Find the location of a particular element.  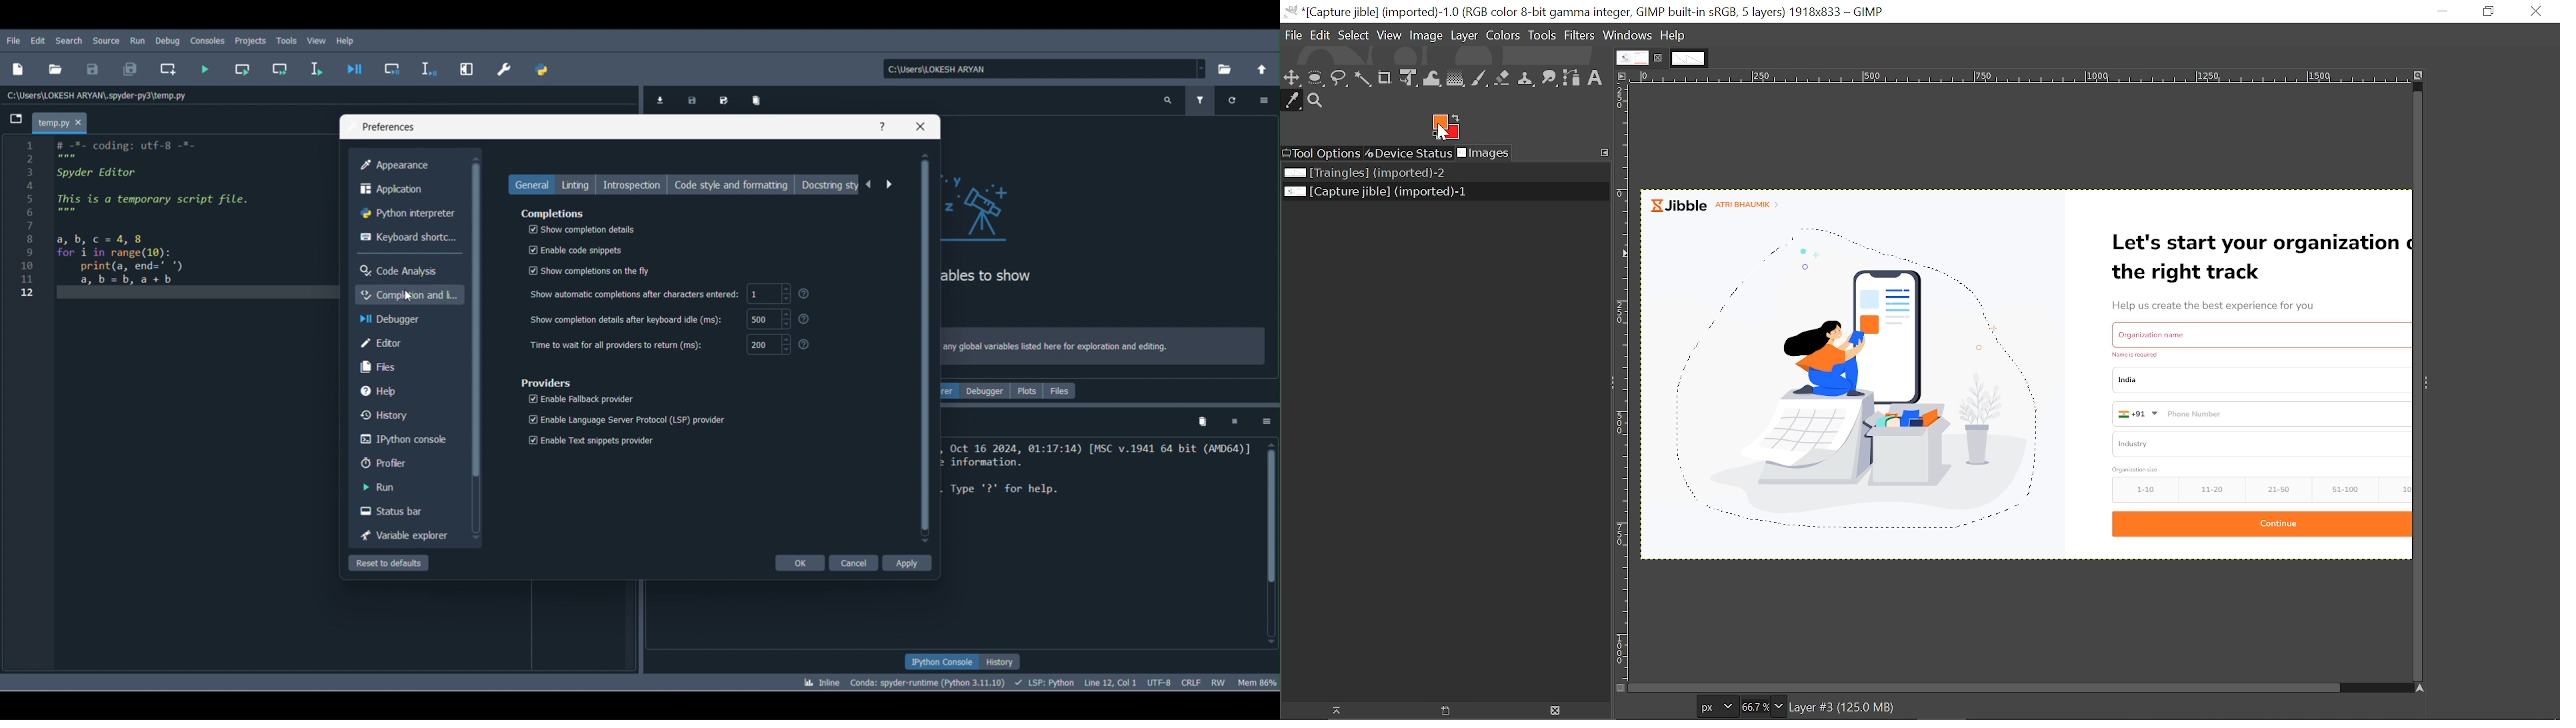

Help is located at coordinates (348, 42).